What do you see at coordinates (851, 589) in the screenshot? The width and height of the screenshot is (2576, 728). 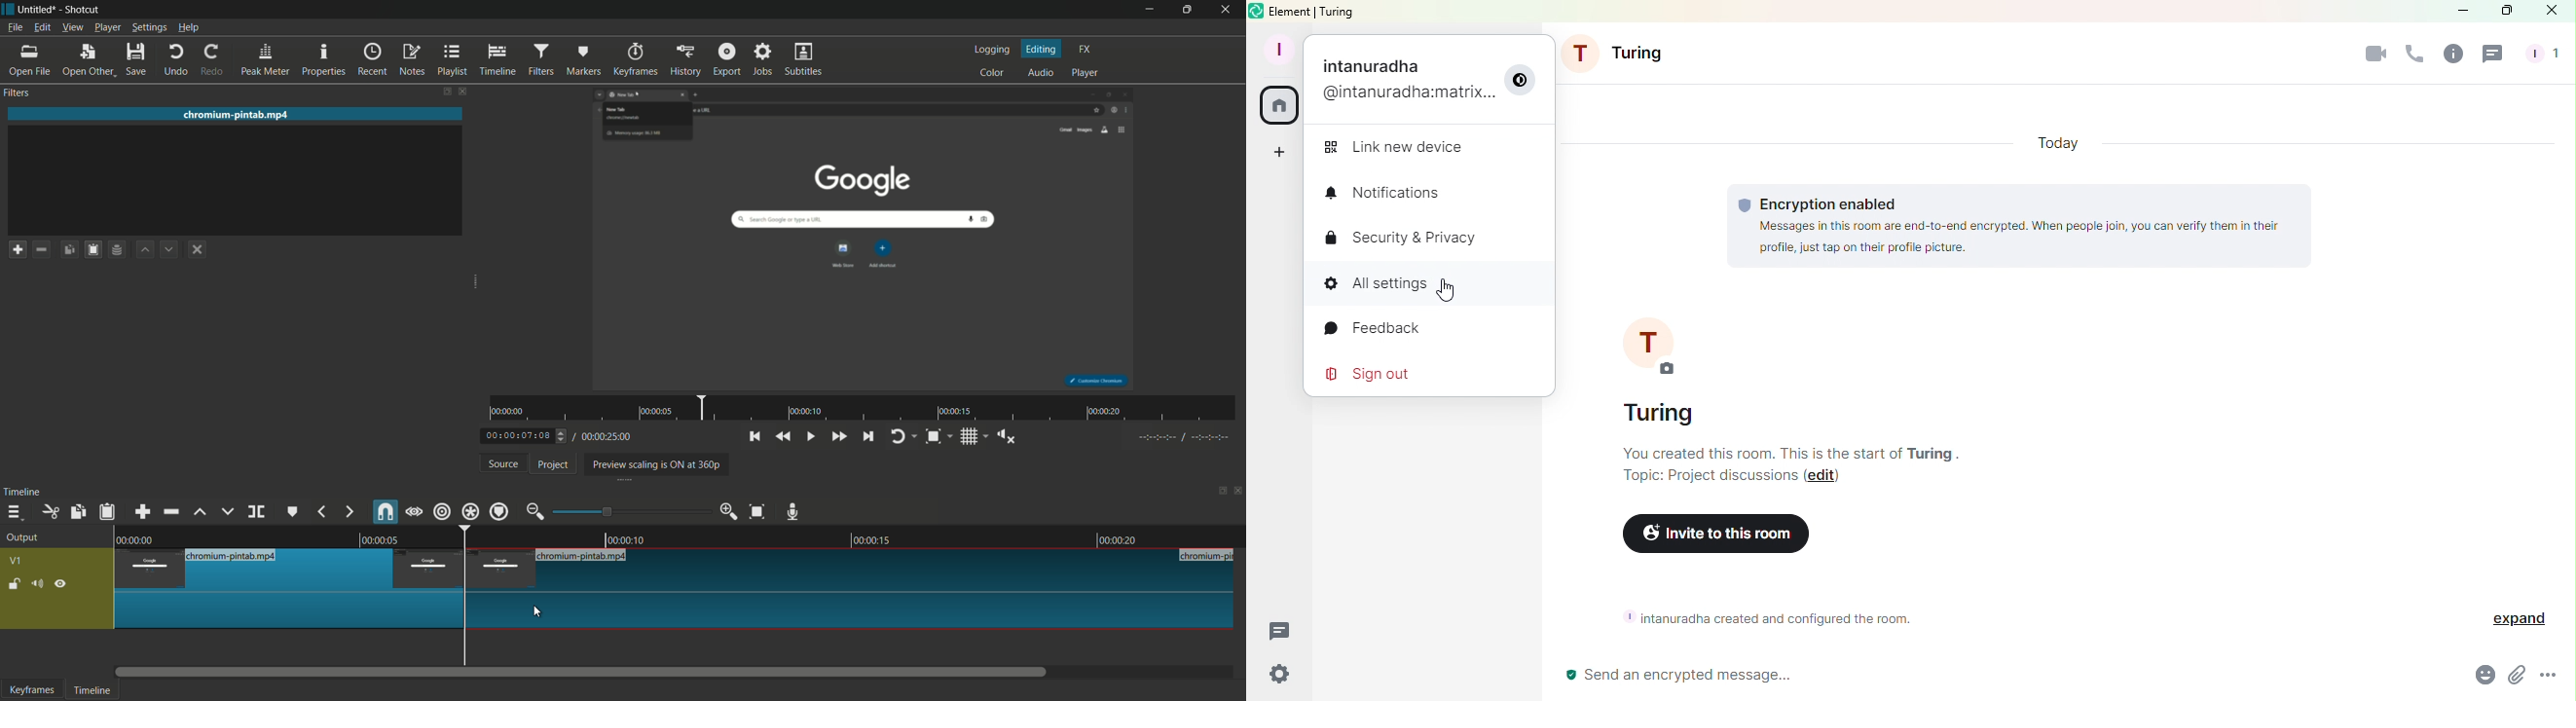 I see `this segment is selected` at bounding box center [851, 589].